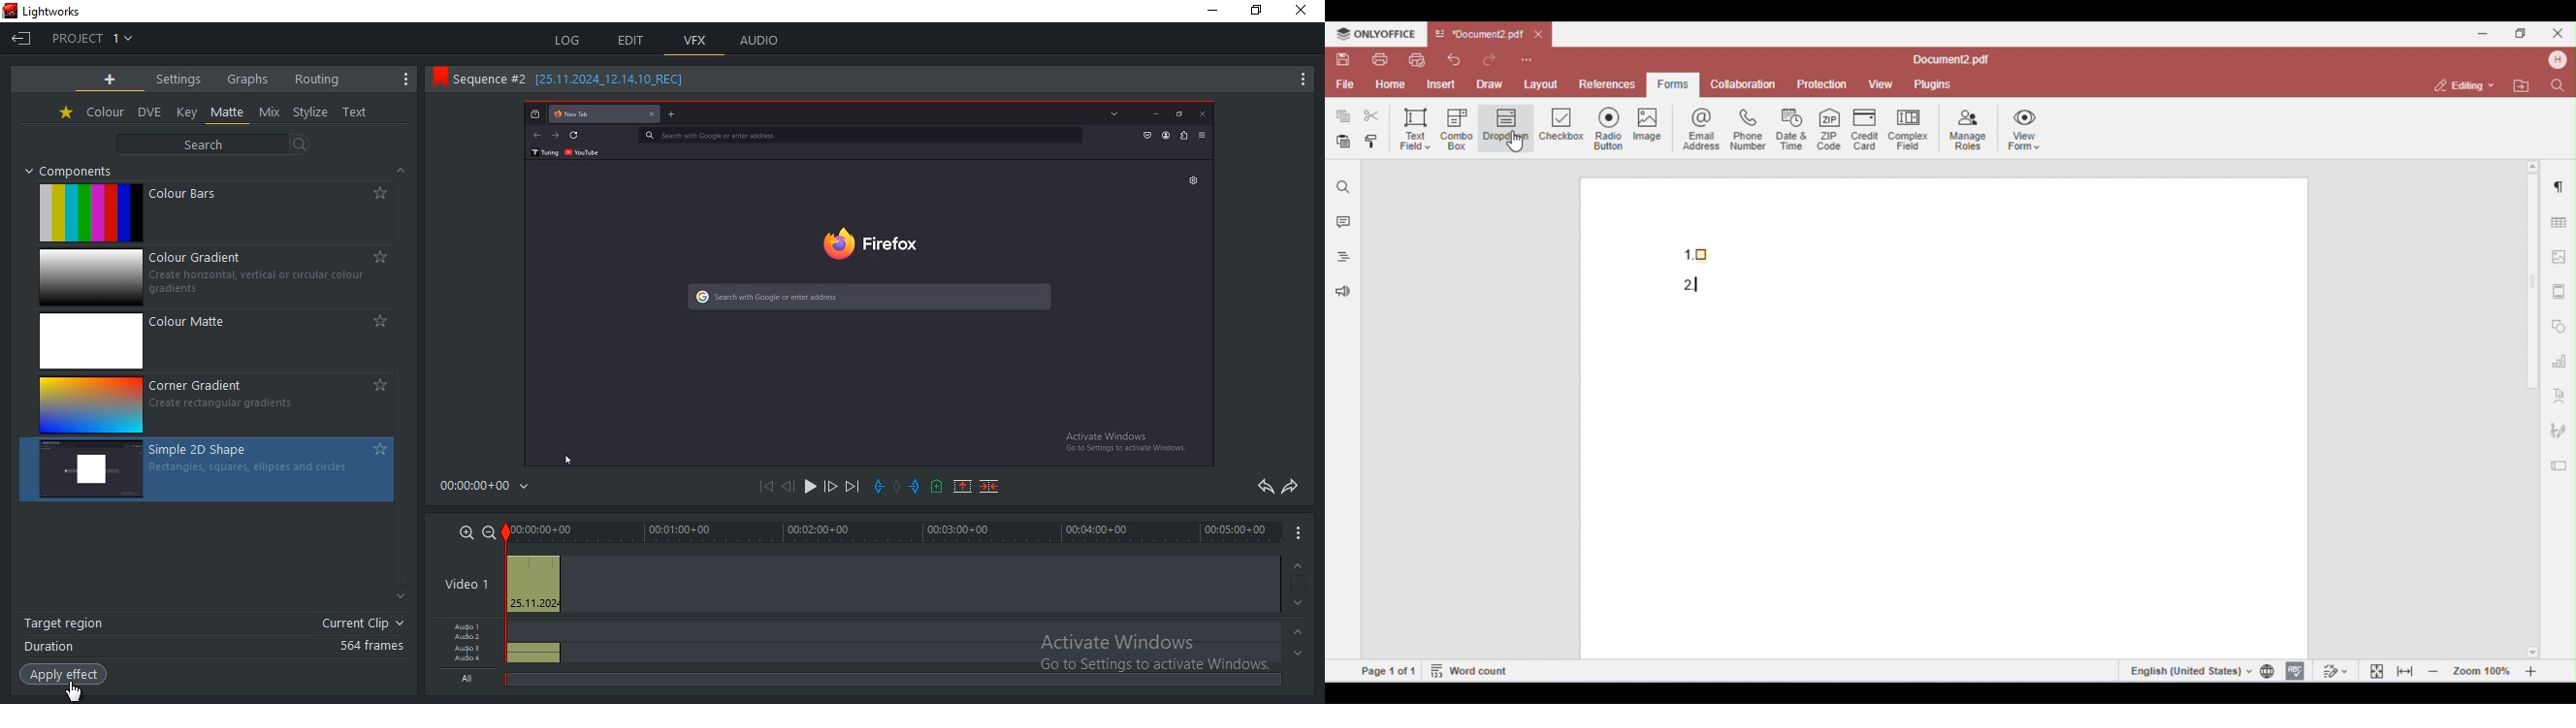  What do you see at coordinates (770, 488) in the screenshot?
I see `previous` at bounding box center [770, 488].